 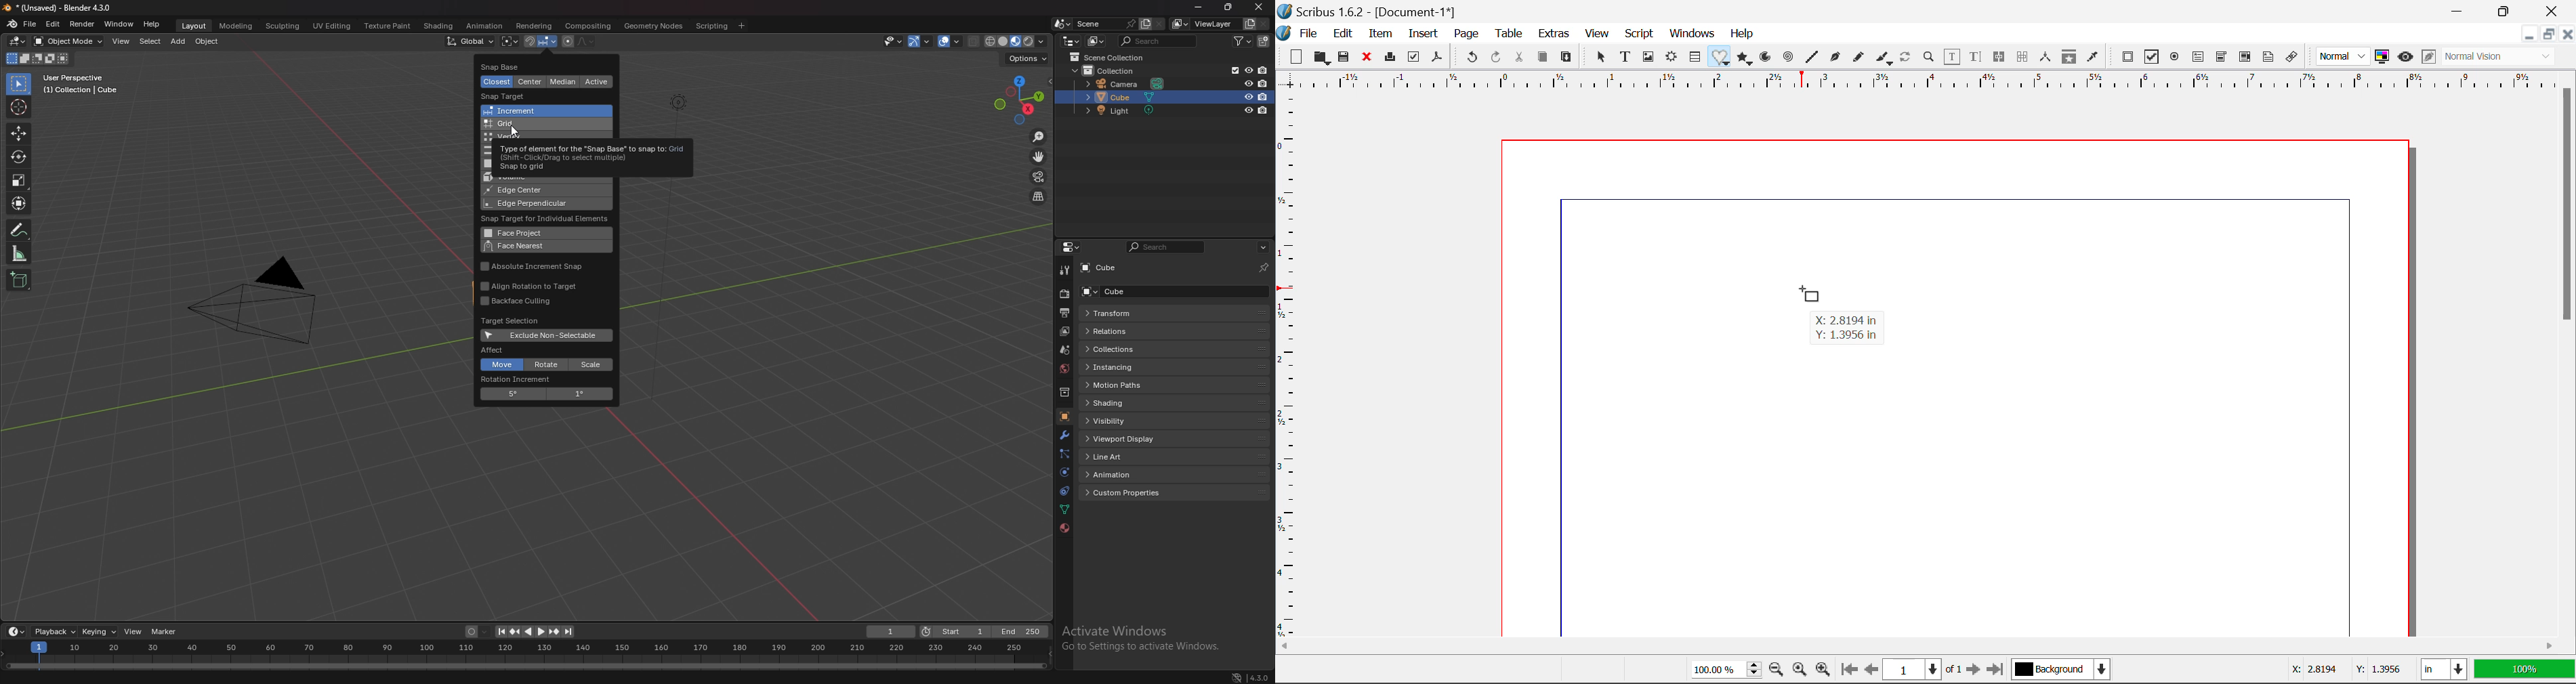 What do you see at coordinates (167, 632) in the screenshot?
I see `marker` at bounding box center [167, 632].